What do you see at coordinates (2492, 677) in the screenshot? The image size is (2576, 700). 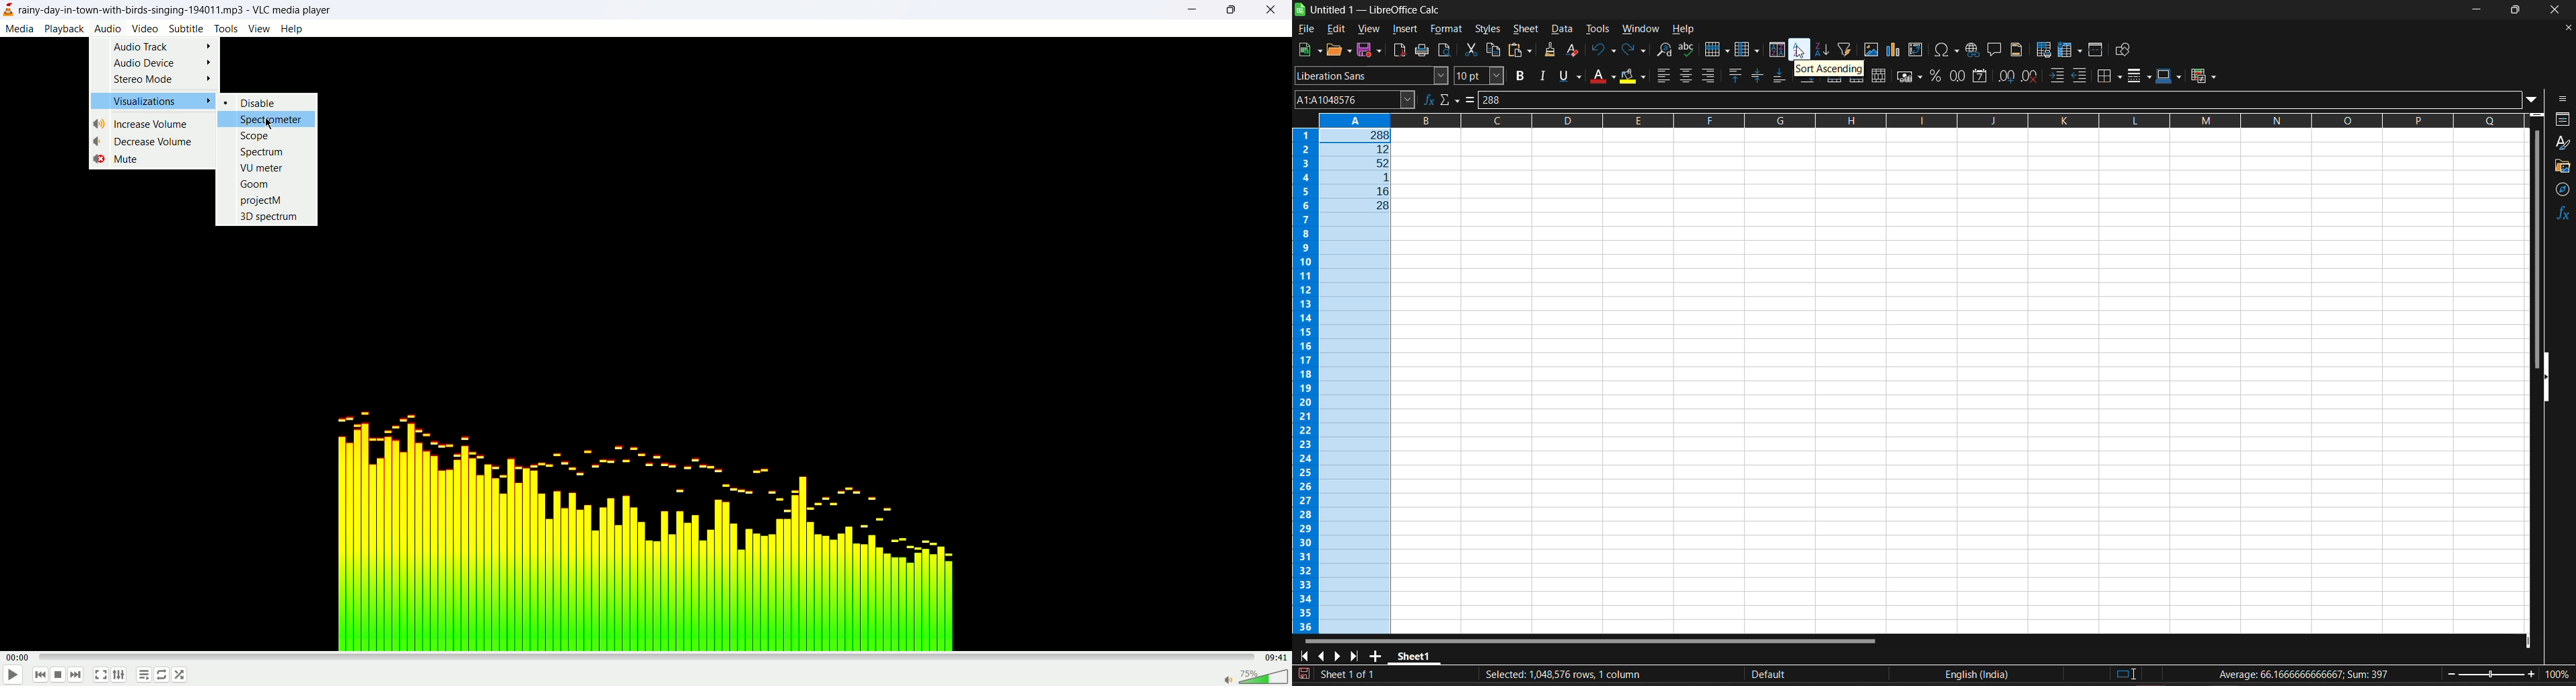 I see `zoom slider` at bounding box center [2492, 677].